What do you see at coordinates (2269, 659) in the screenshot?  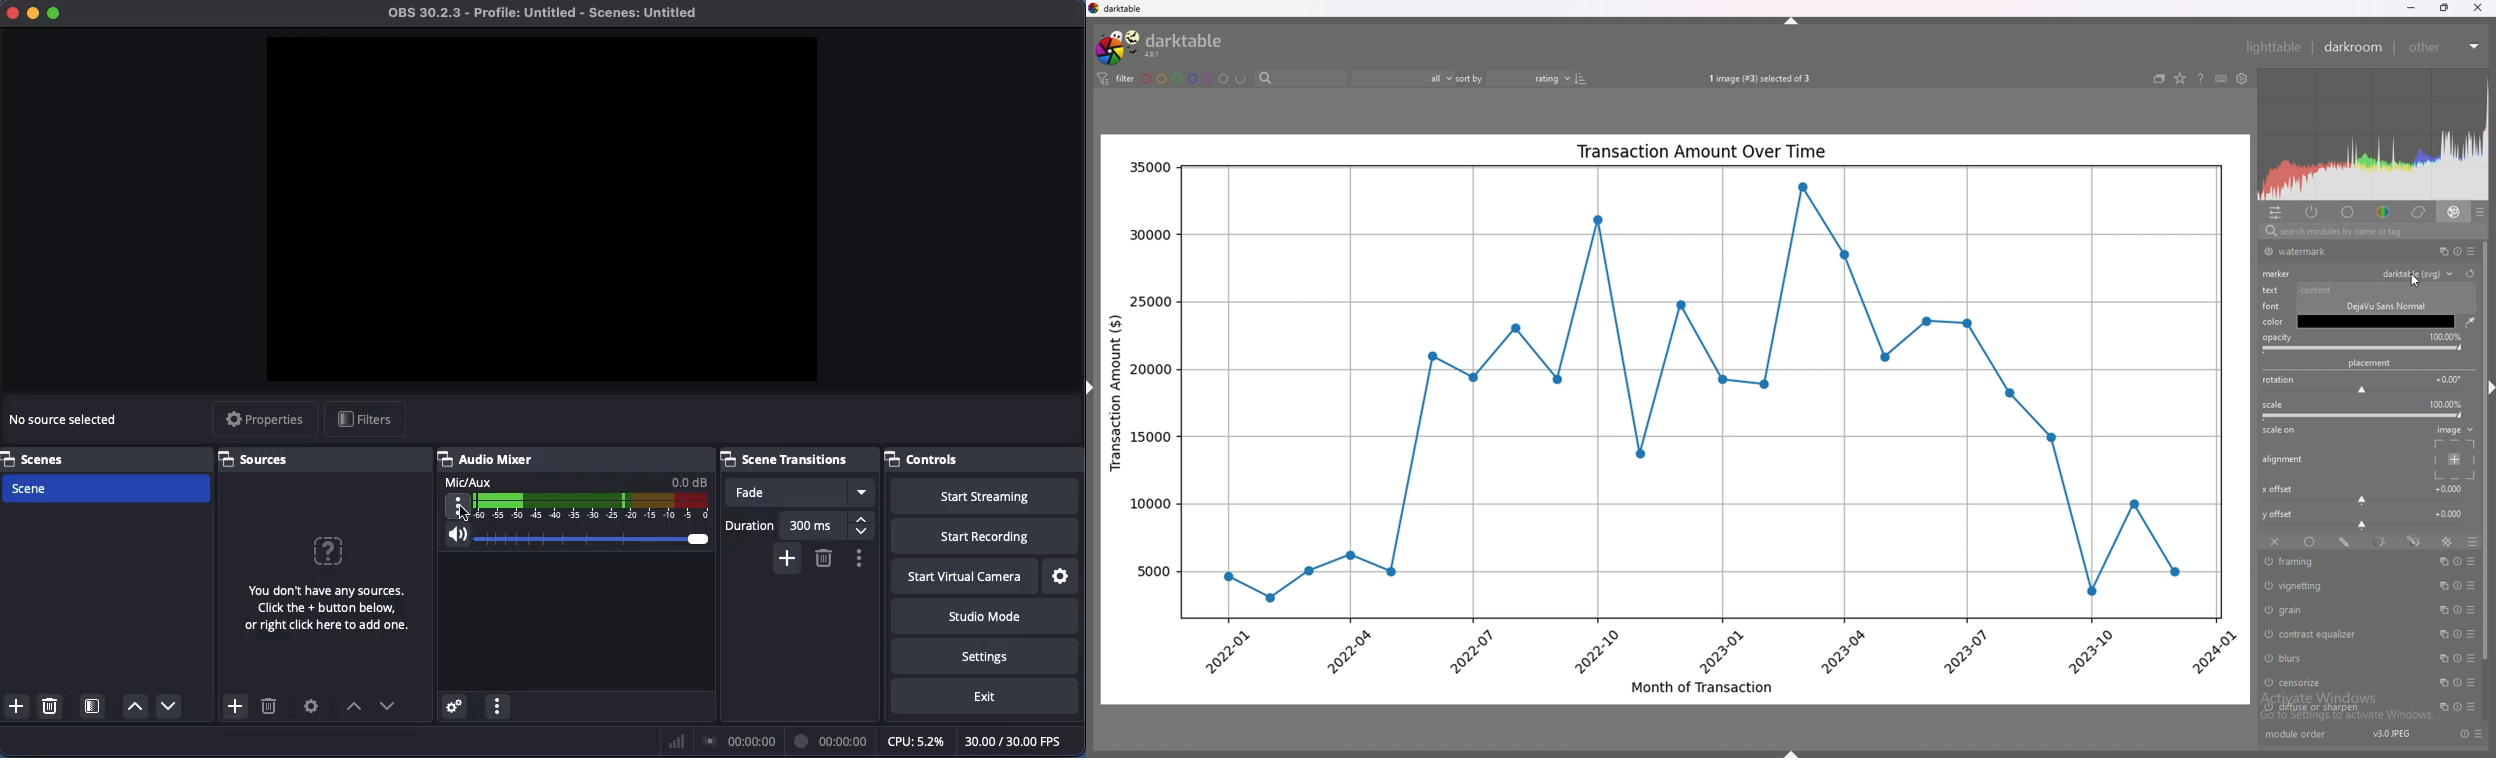 I see `switch off` at bounding box center [2269, 659].